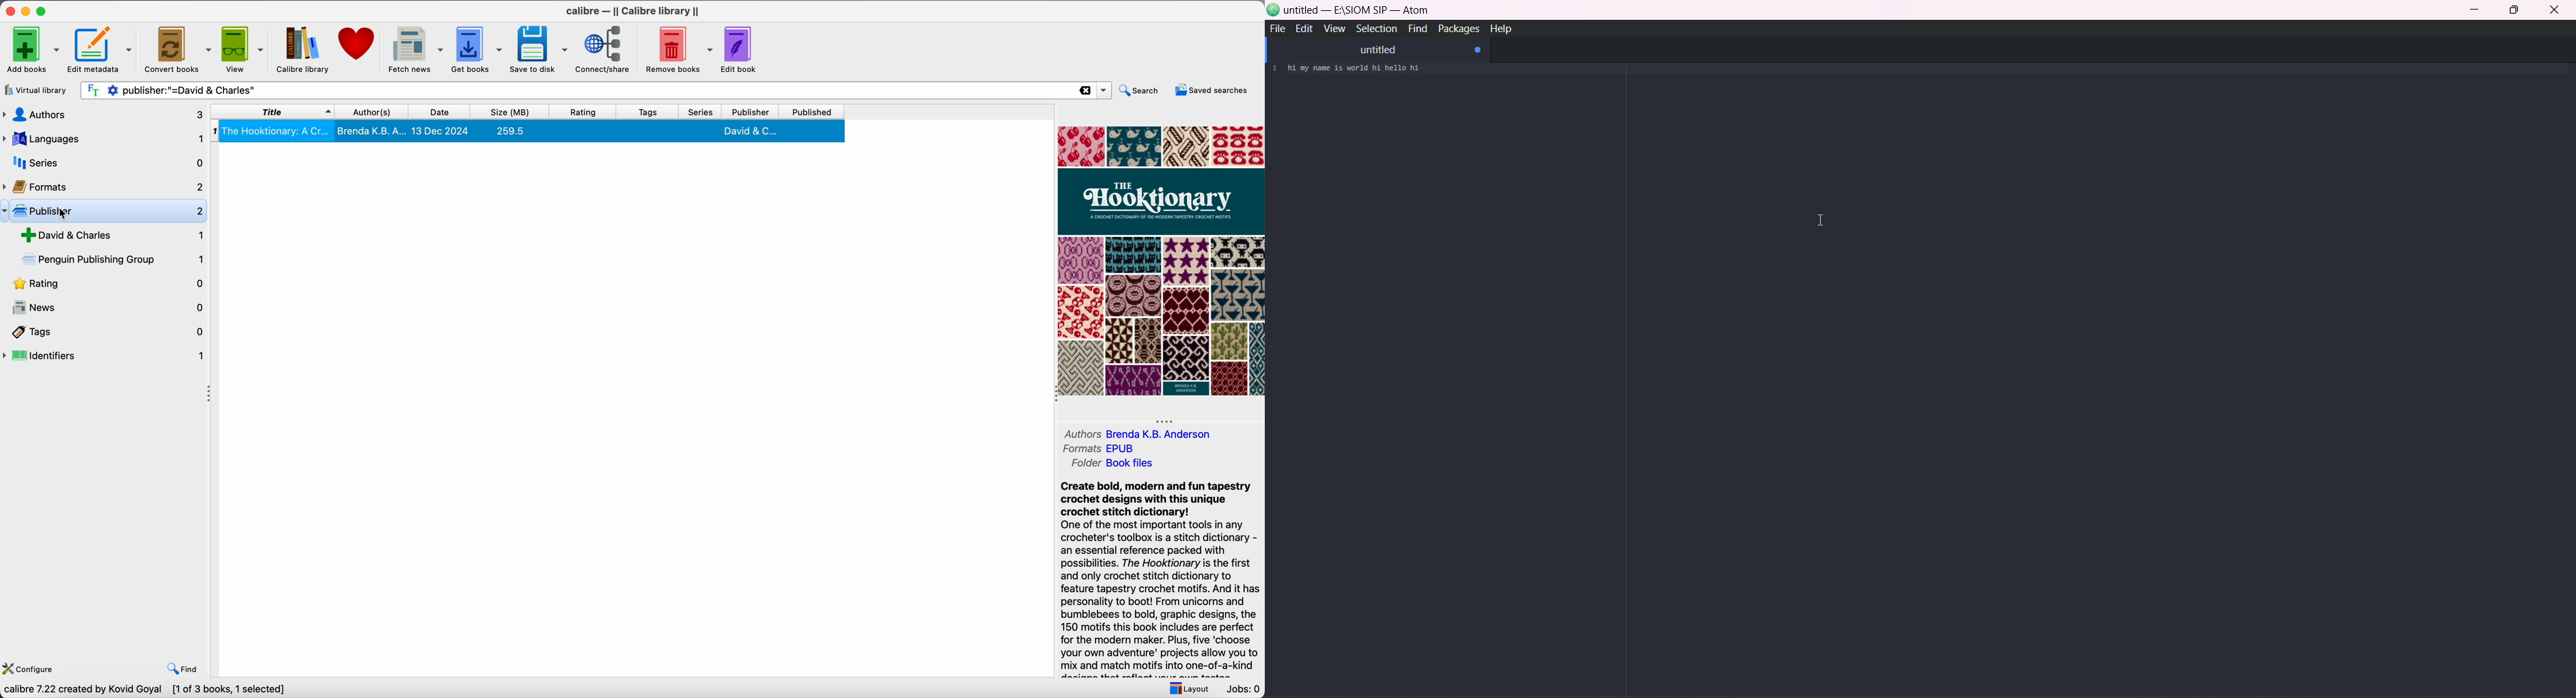  I want to click on cursor, so click(1823, 220).